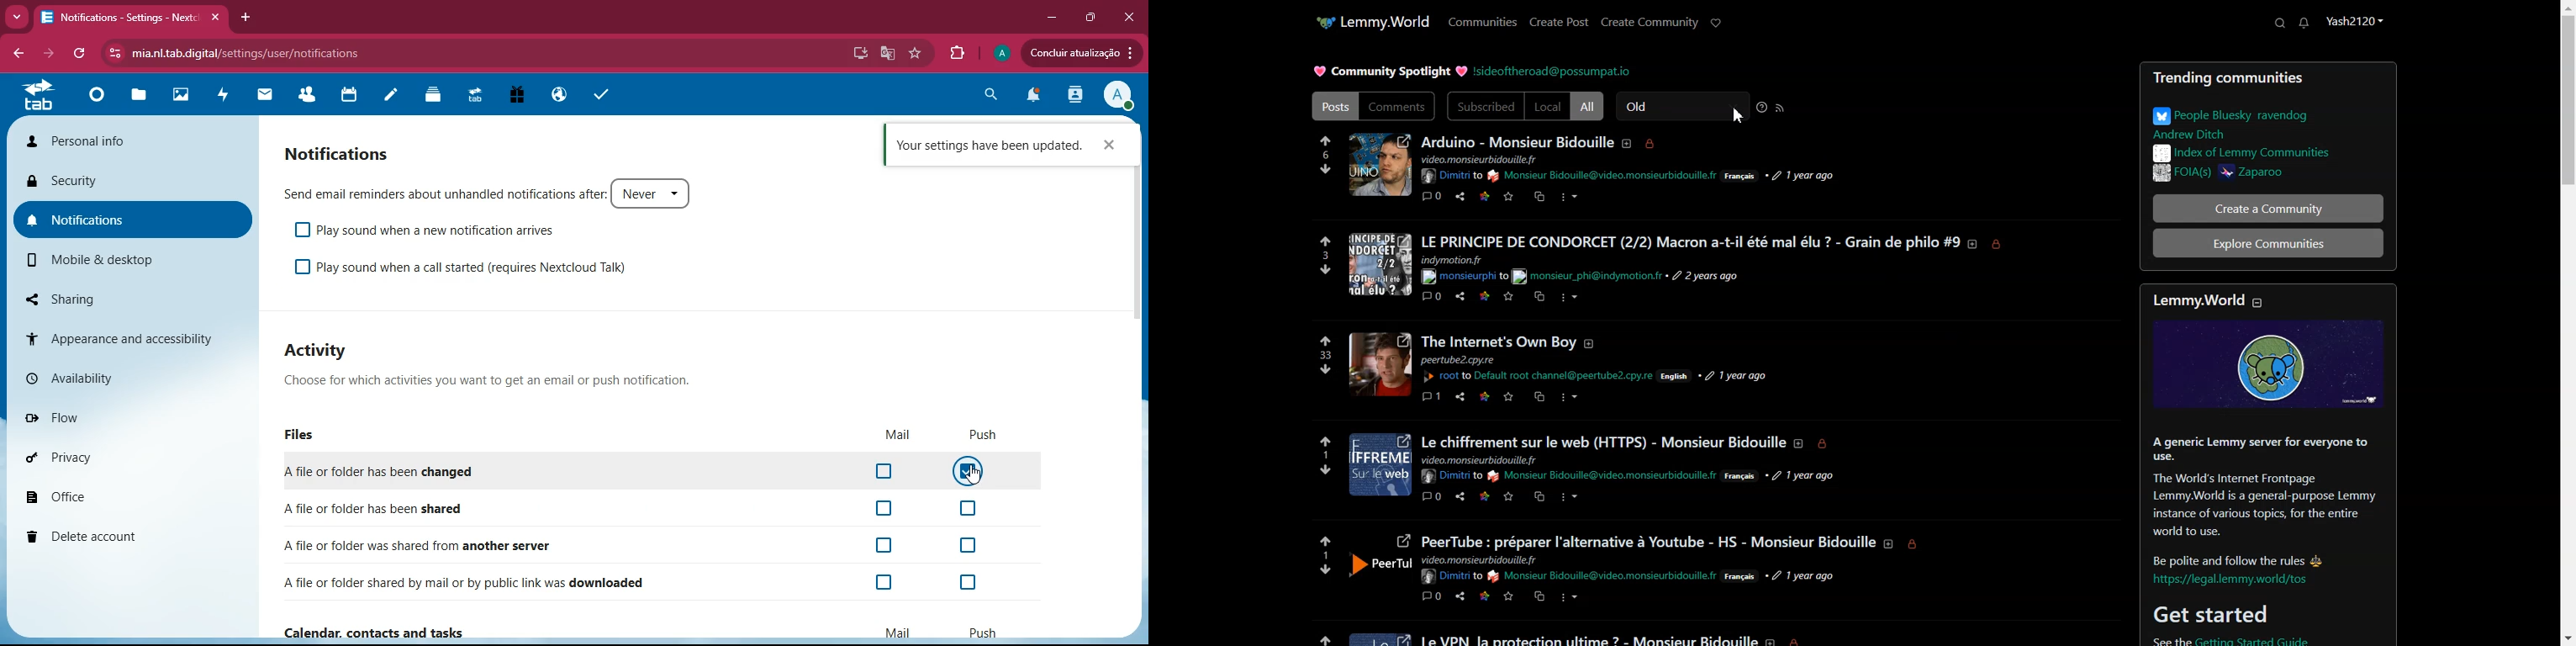 Image resolution: width=2576 pixels, height=672 pixels. What do you see at coordinates (349, 151) in the screenshot?
I see `notifications` at bounding box center [349, 151].